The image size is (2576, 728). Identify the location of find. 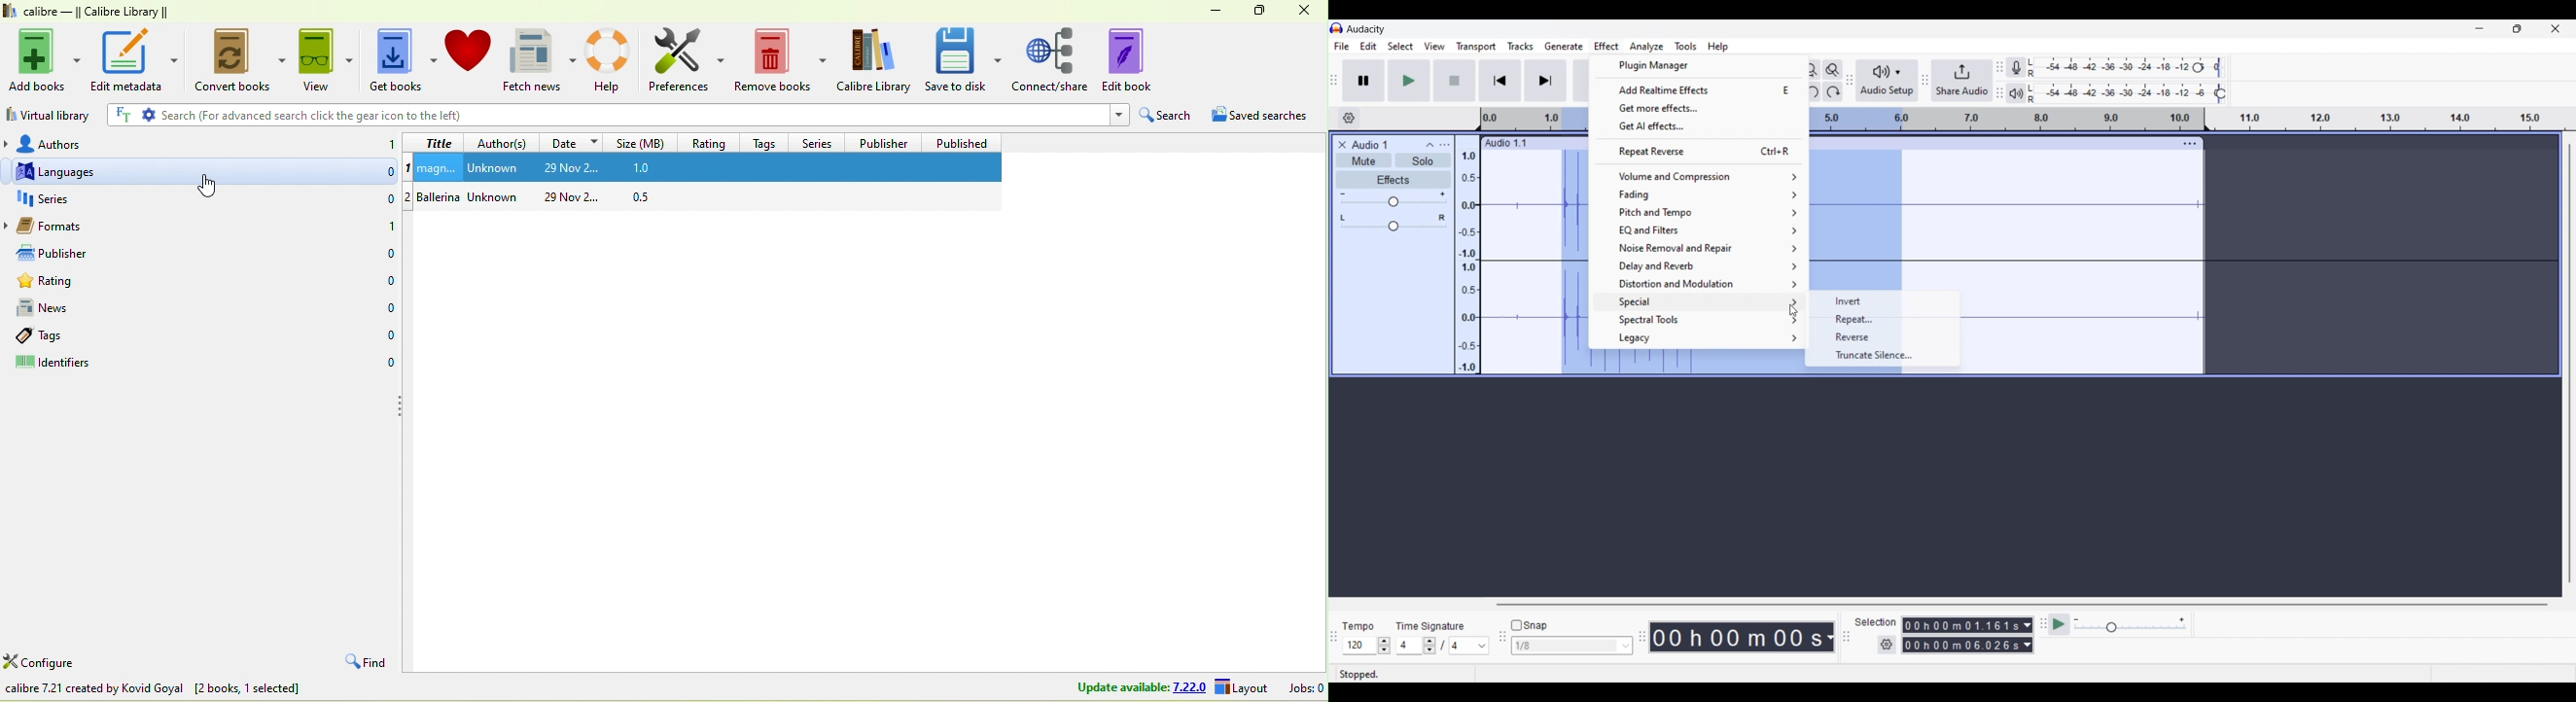
(370, 661).